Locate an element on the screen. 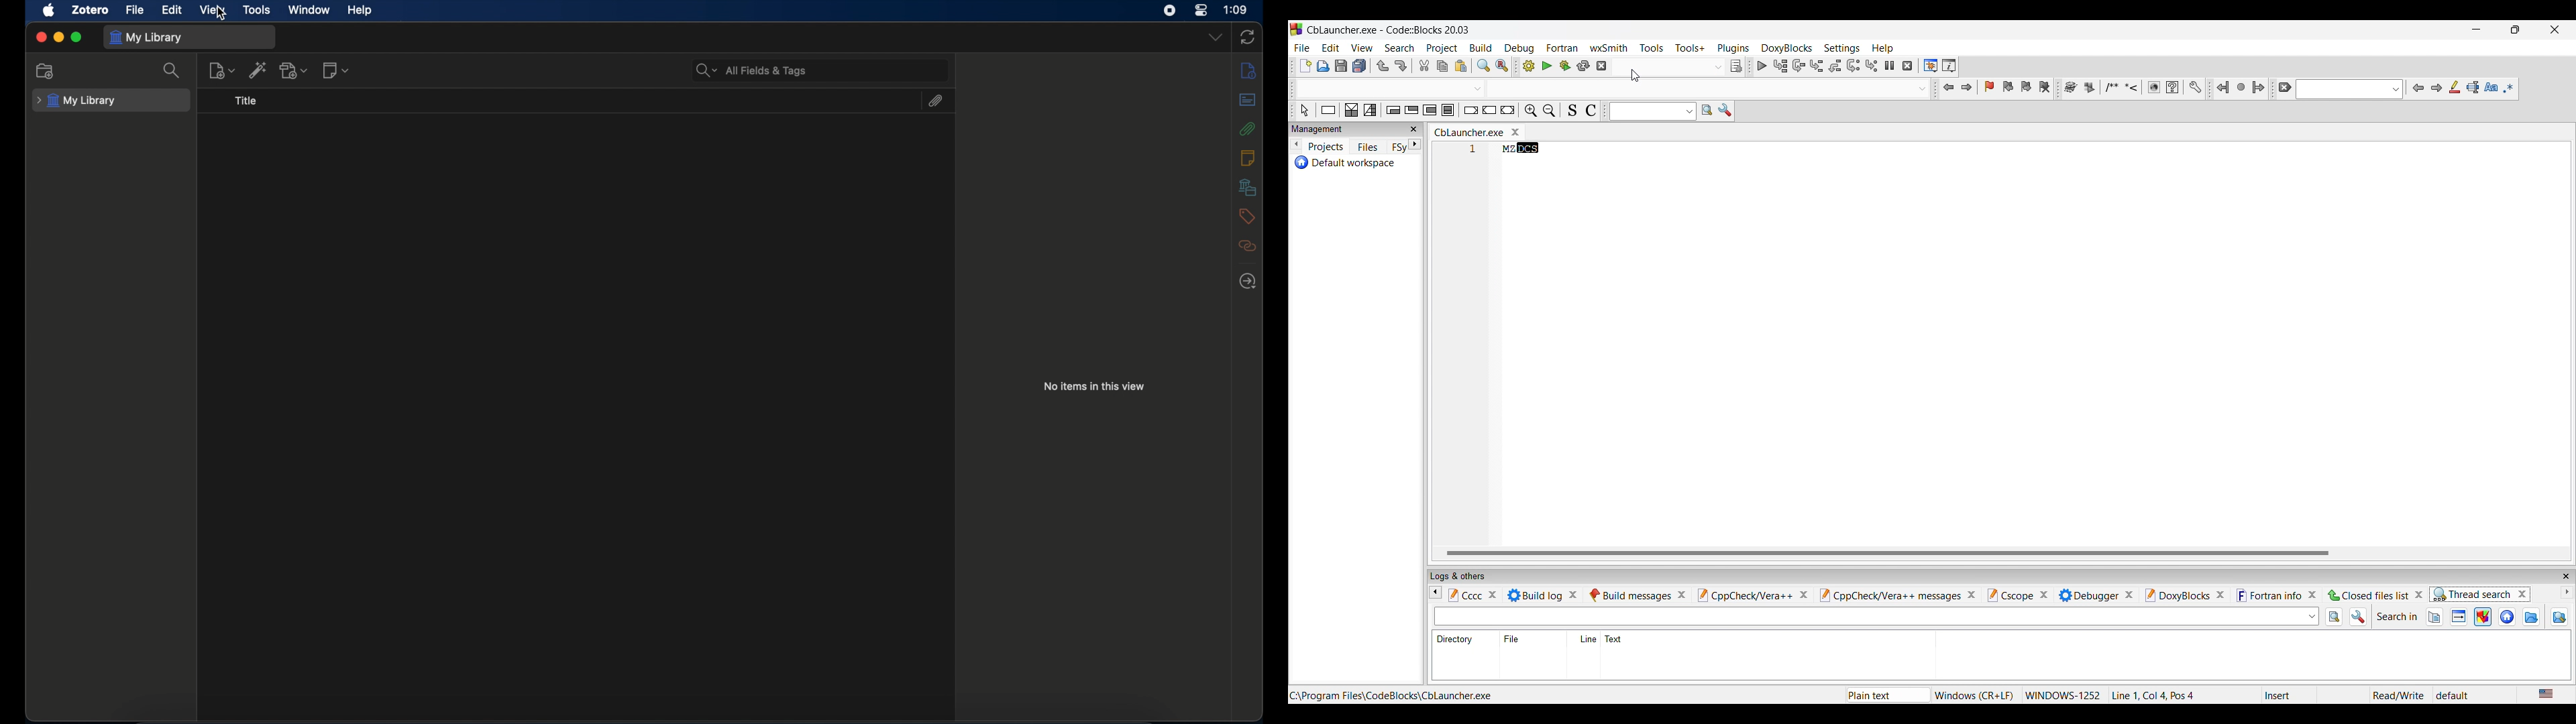 Image resolution: width=2576 pixels, height=728 pixels. Minimize is located at coordinates (2476, 29).